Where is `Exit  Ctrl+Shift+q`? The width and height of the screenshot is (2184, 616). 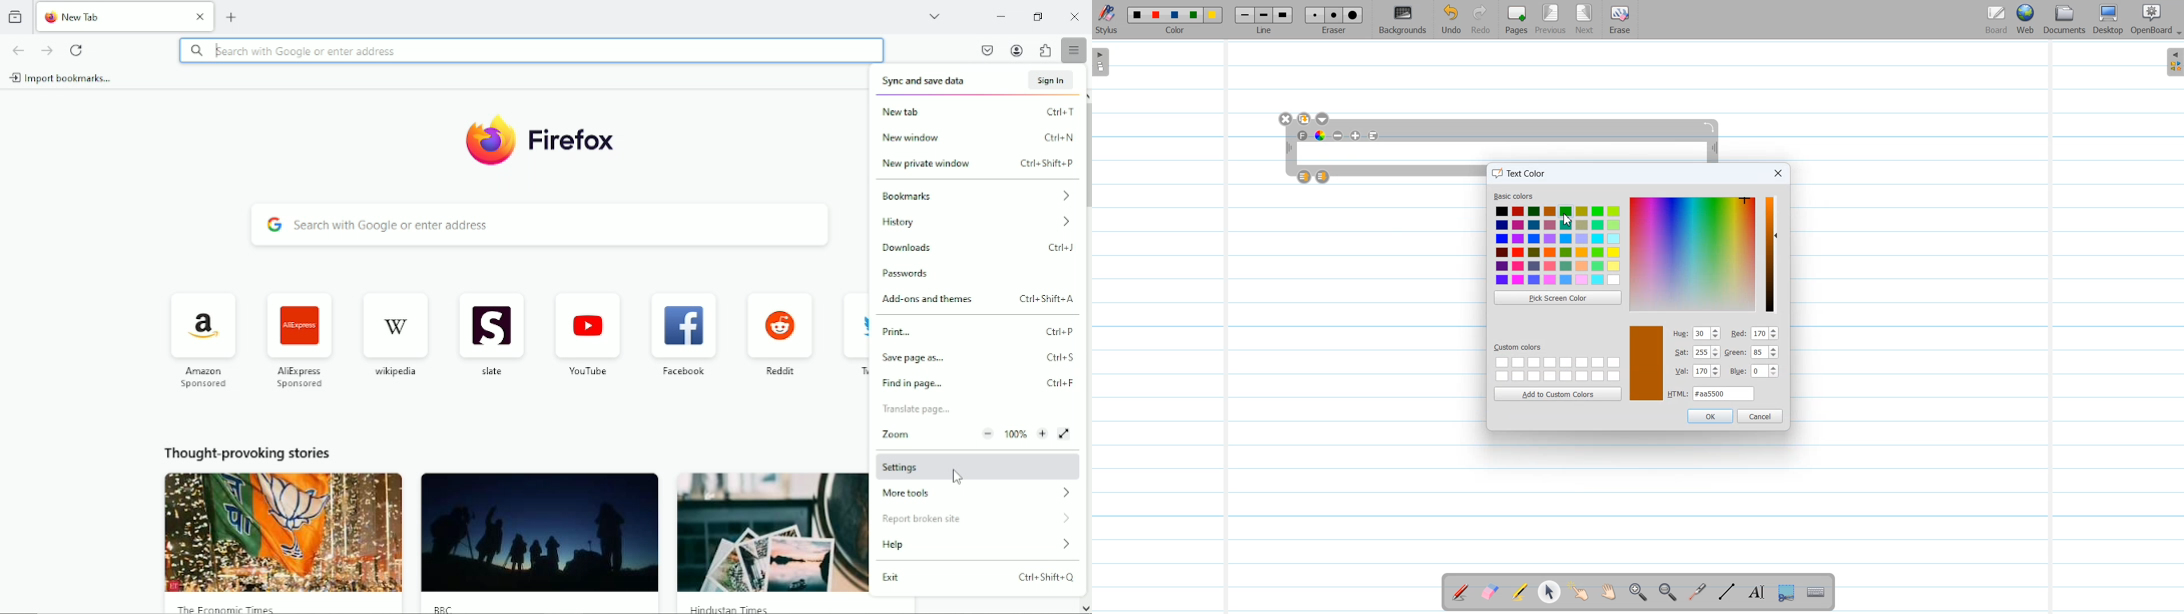
Exit  Ctrl+Shift+q is located at coordinates (978, 577).